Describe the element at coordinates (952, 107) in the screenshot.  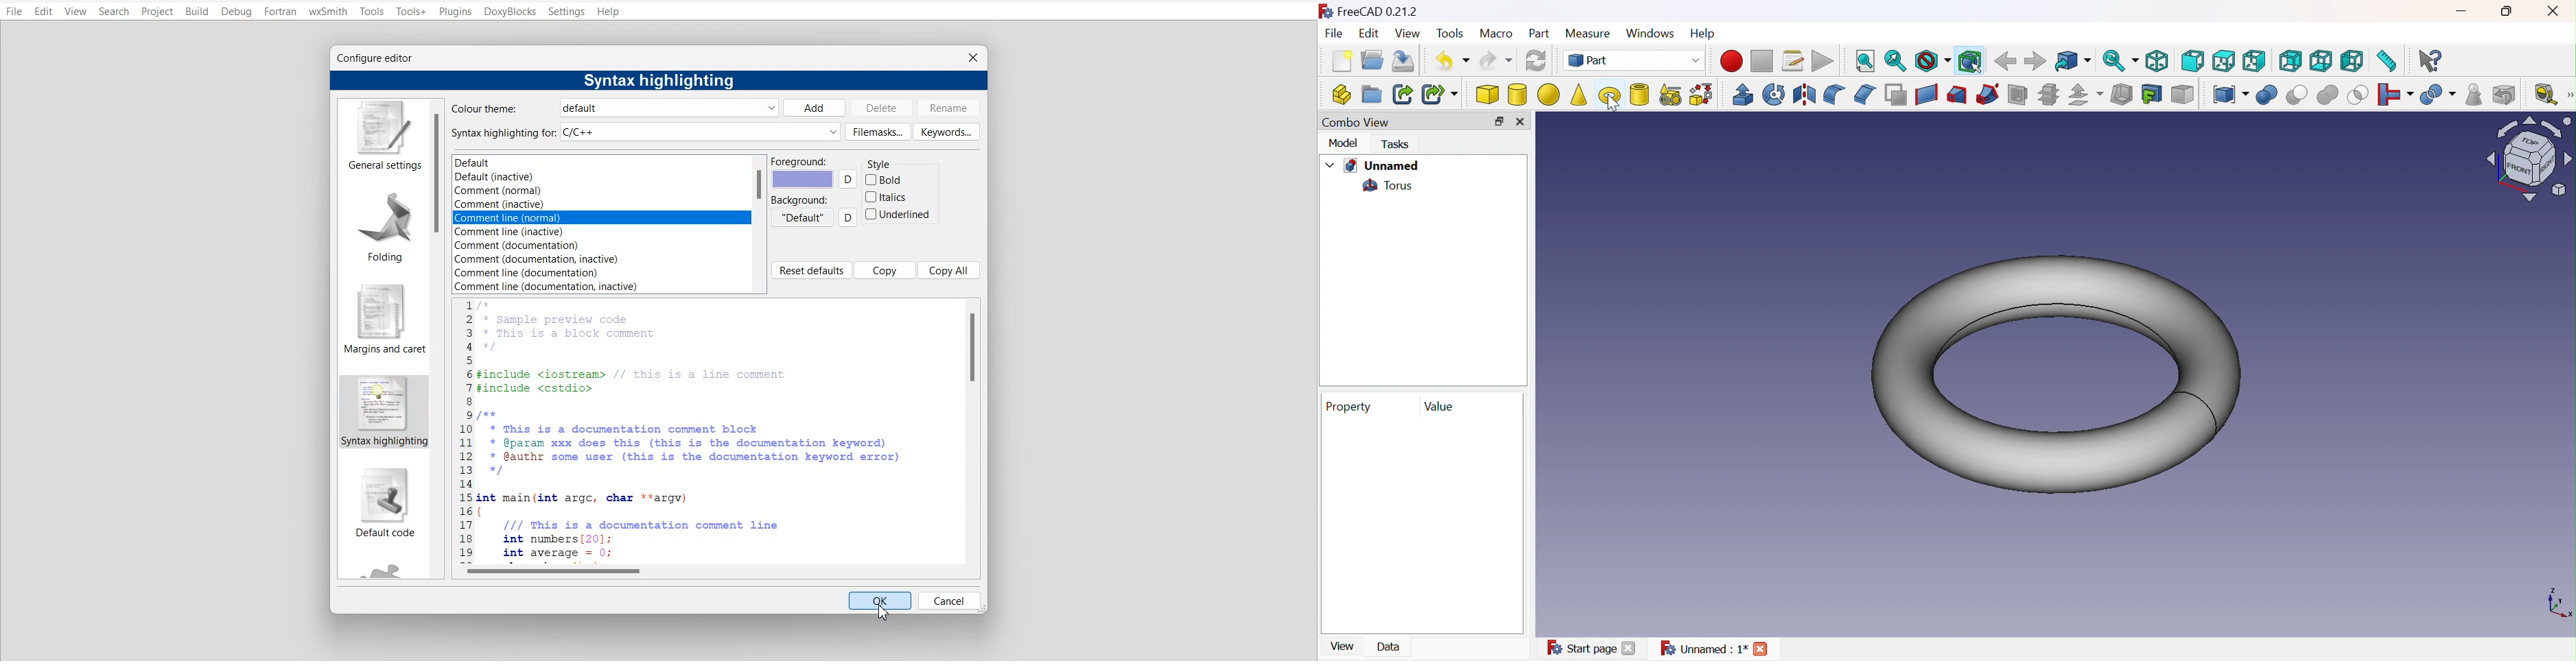
I see `Rename` at that location.